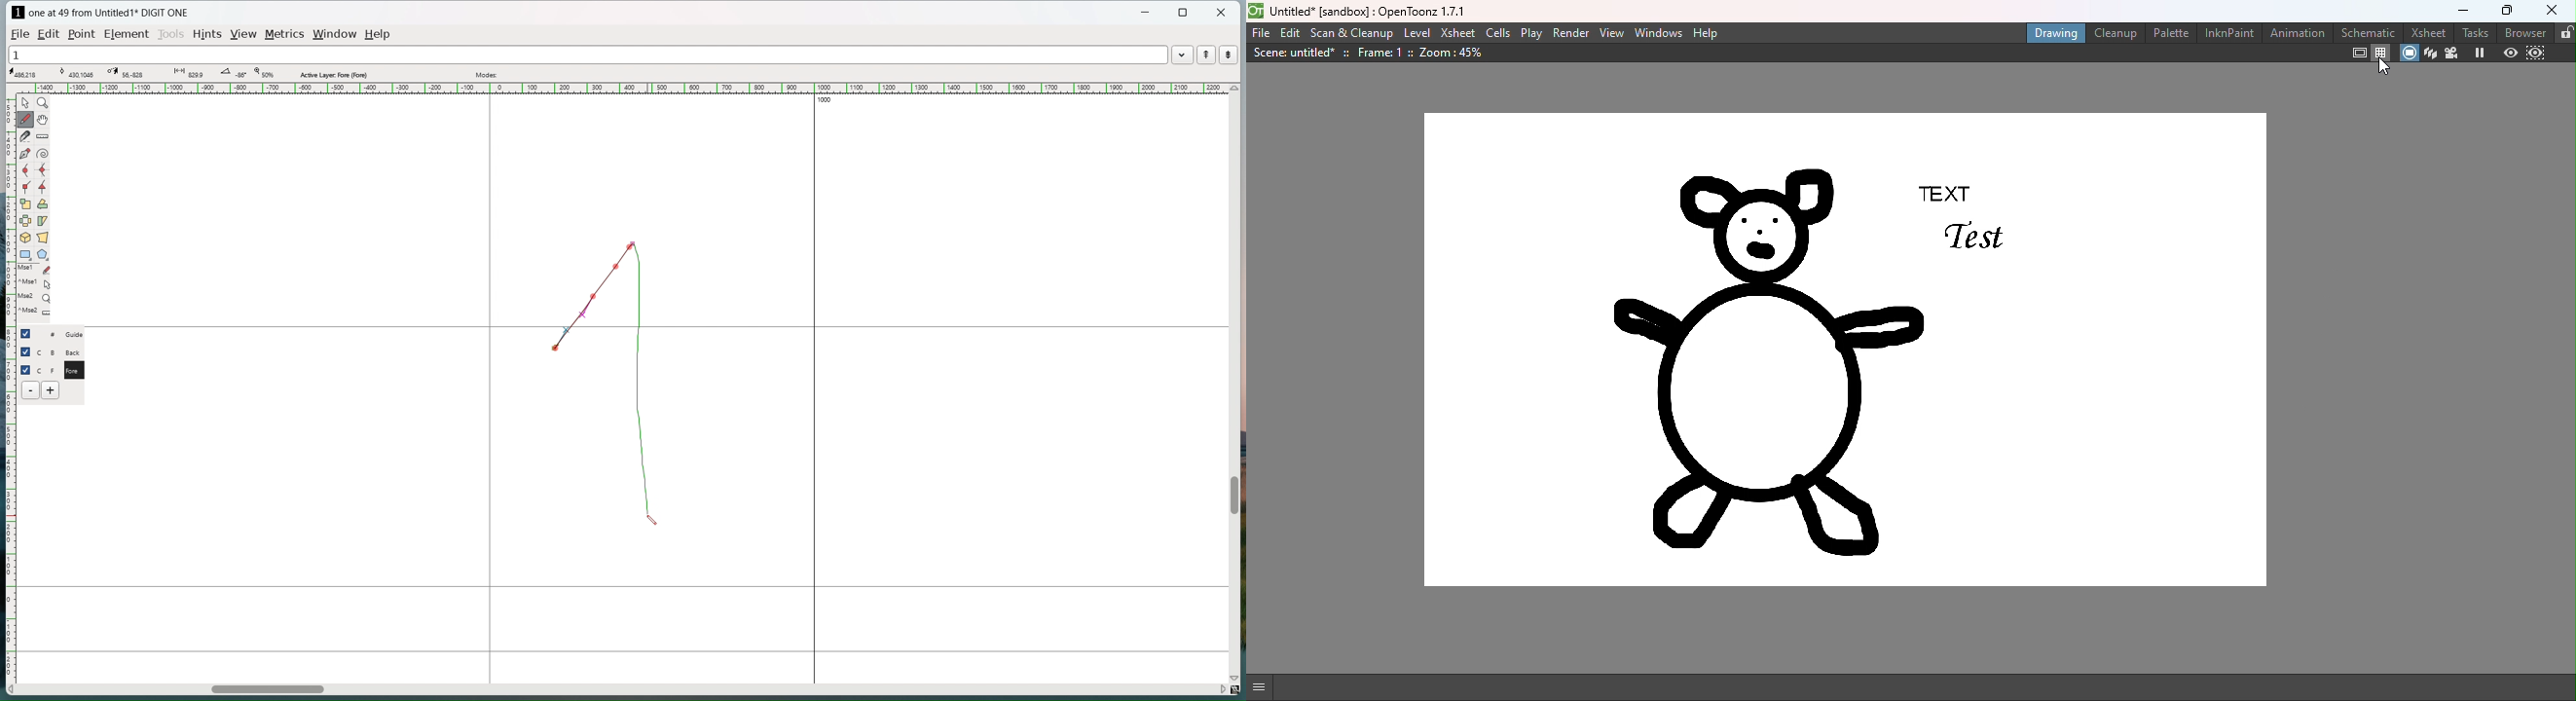 Image resolution: width=2576 pixels, height=728 pixels. I want to click on Cells, so click(1499, 32).